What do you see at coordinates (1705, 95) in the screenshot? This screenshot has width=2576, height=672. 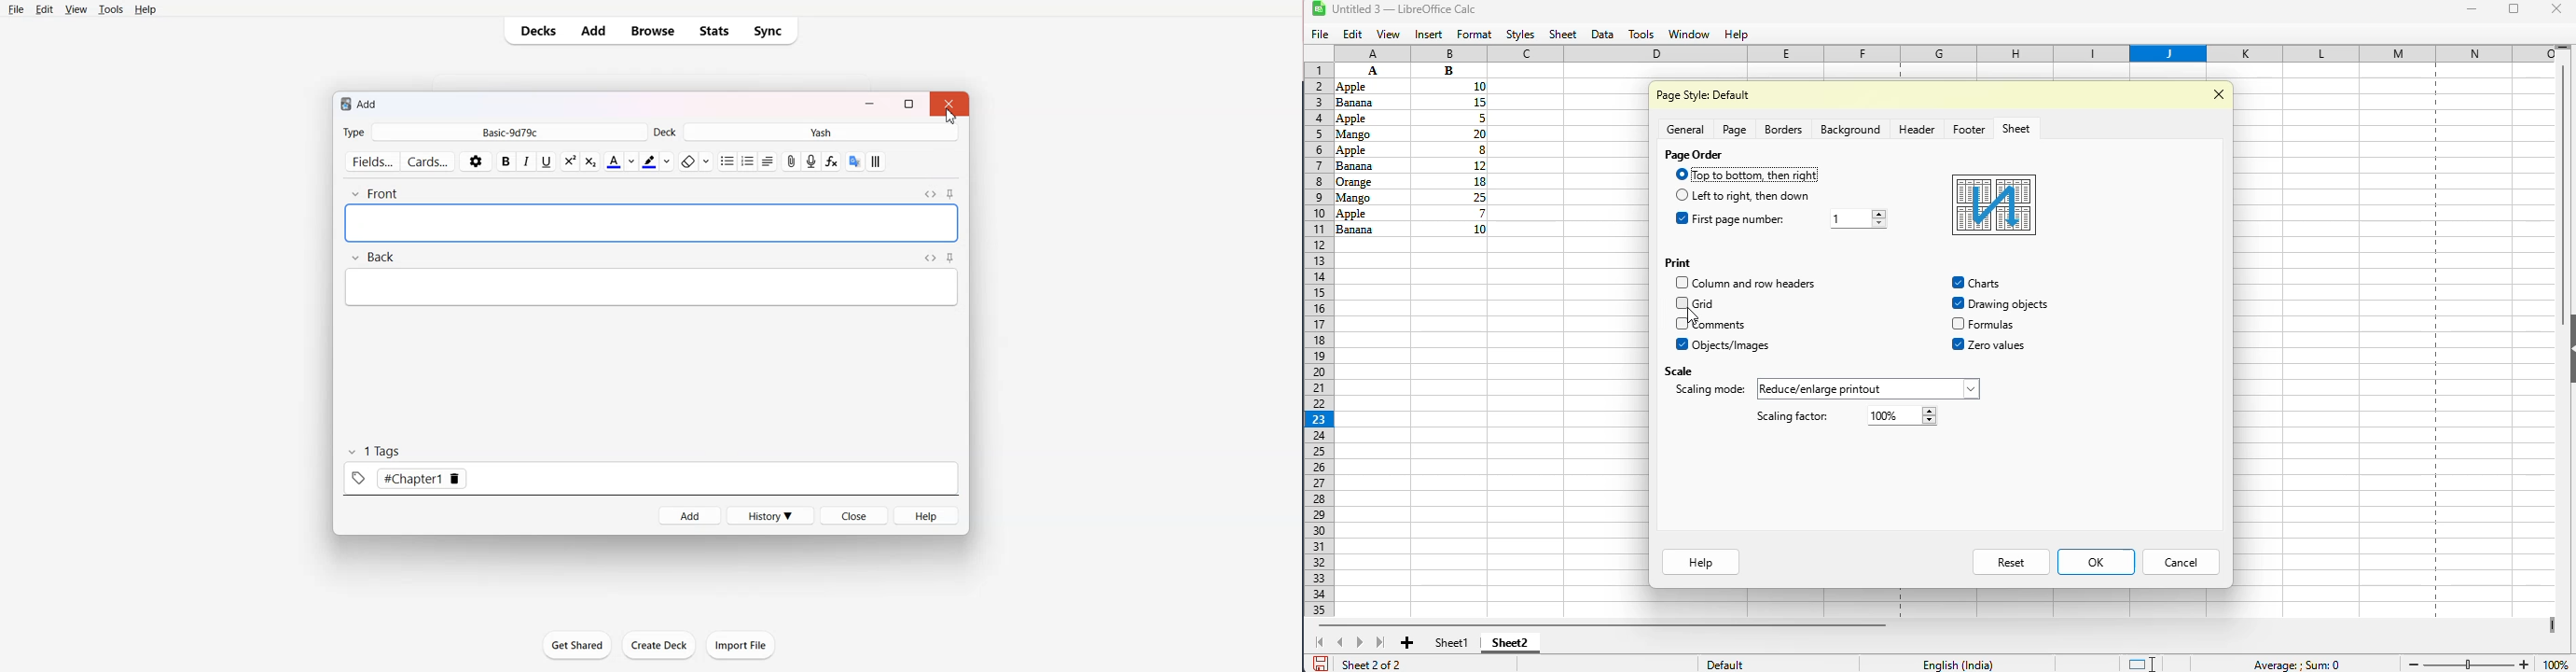 I see `page style default` at bounding box center [1705, 95].